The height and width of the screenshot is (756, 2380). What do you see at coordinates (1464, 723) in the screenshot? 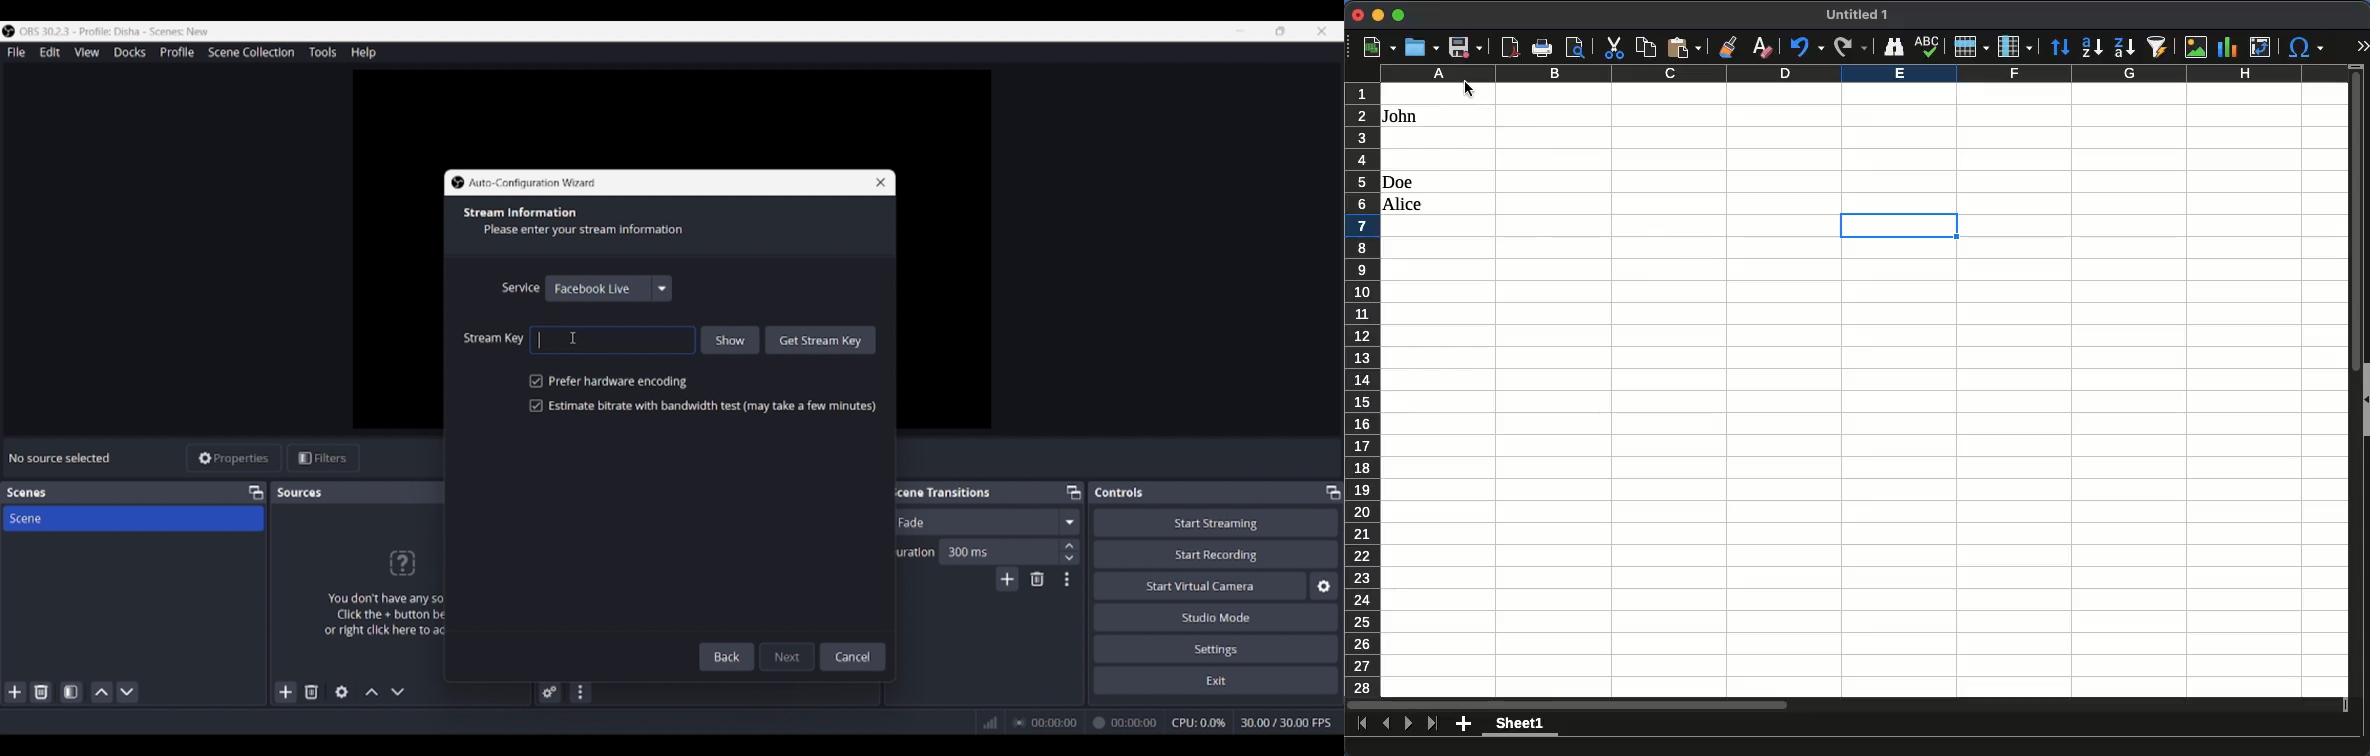
I see `add` at bounding box center [1464, 723].